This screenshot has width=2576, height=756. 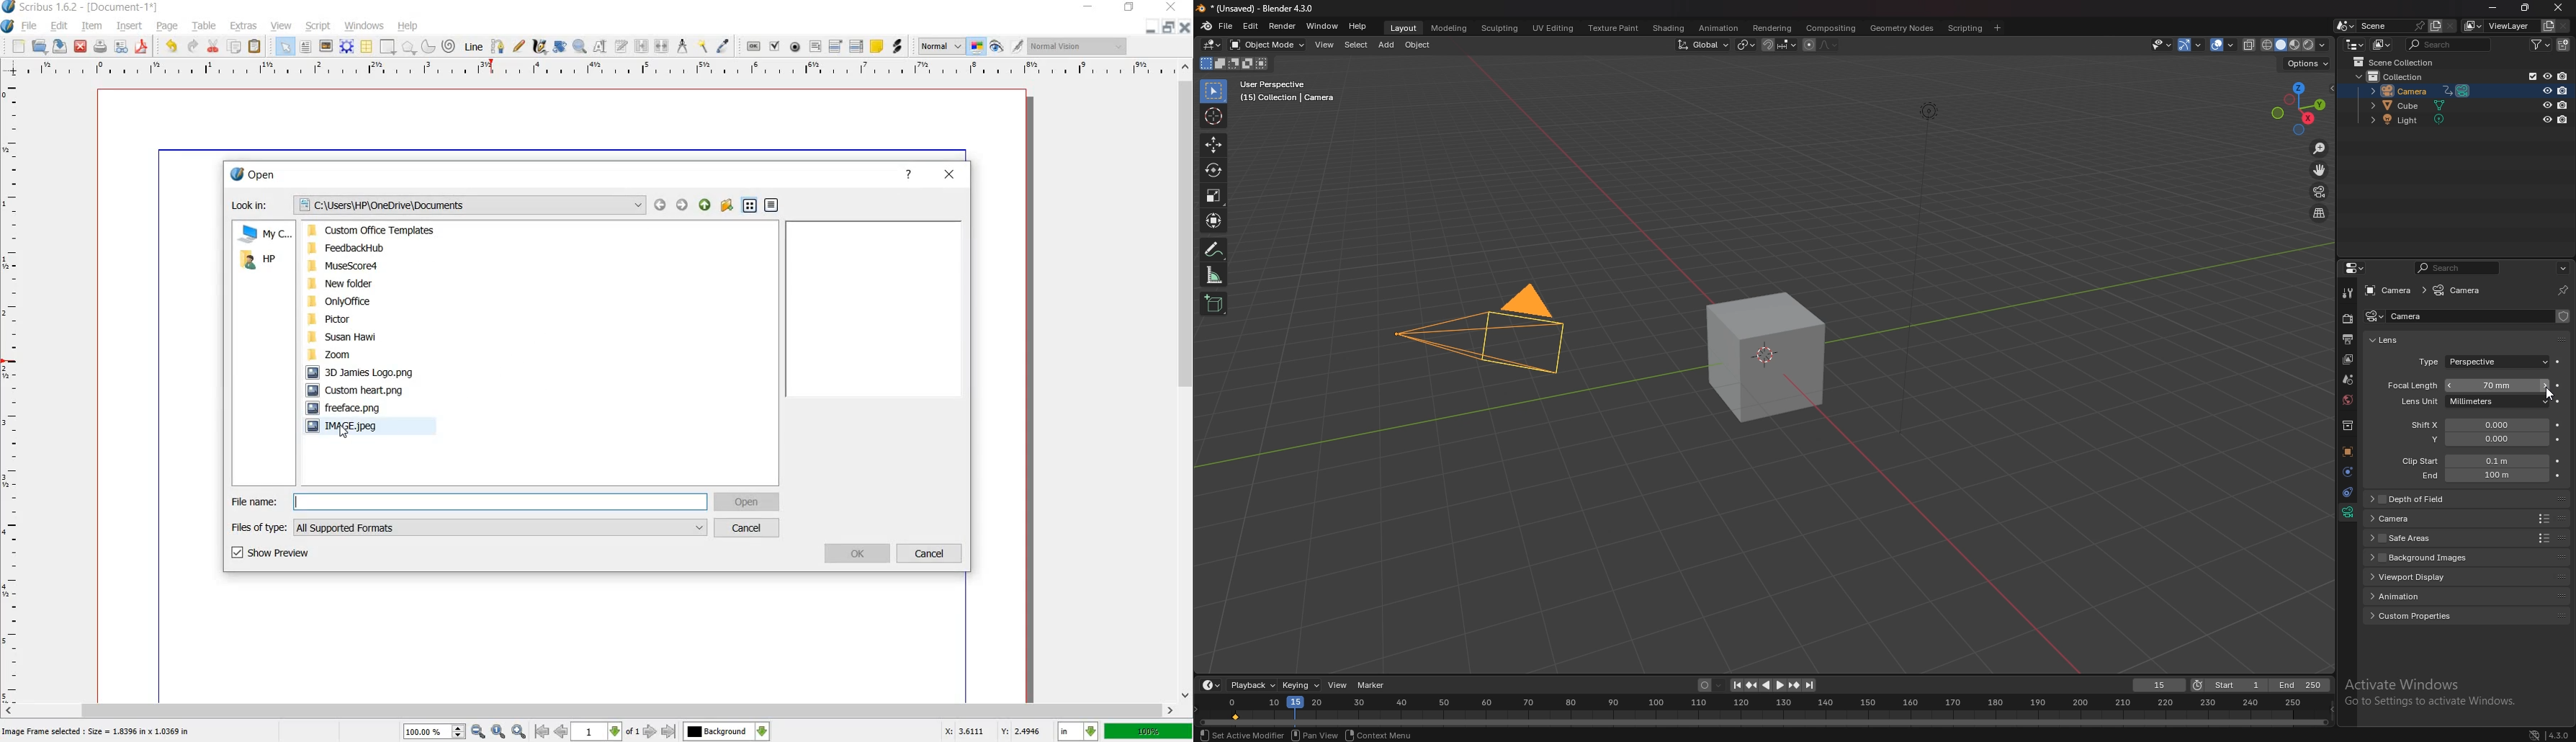 I want to click on scrollbar, so click(x=589, y=709).